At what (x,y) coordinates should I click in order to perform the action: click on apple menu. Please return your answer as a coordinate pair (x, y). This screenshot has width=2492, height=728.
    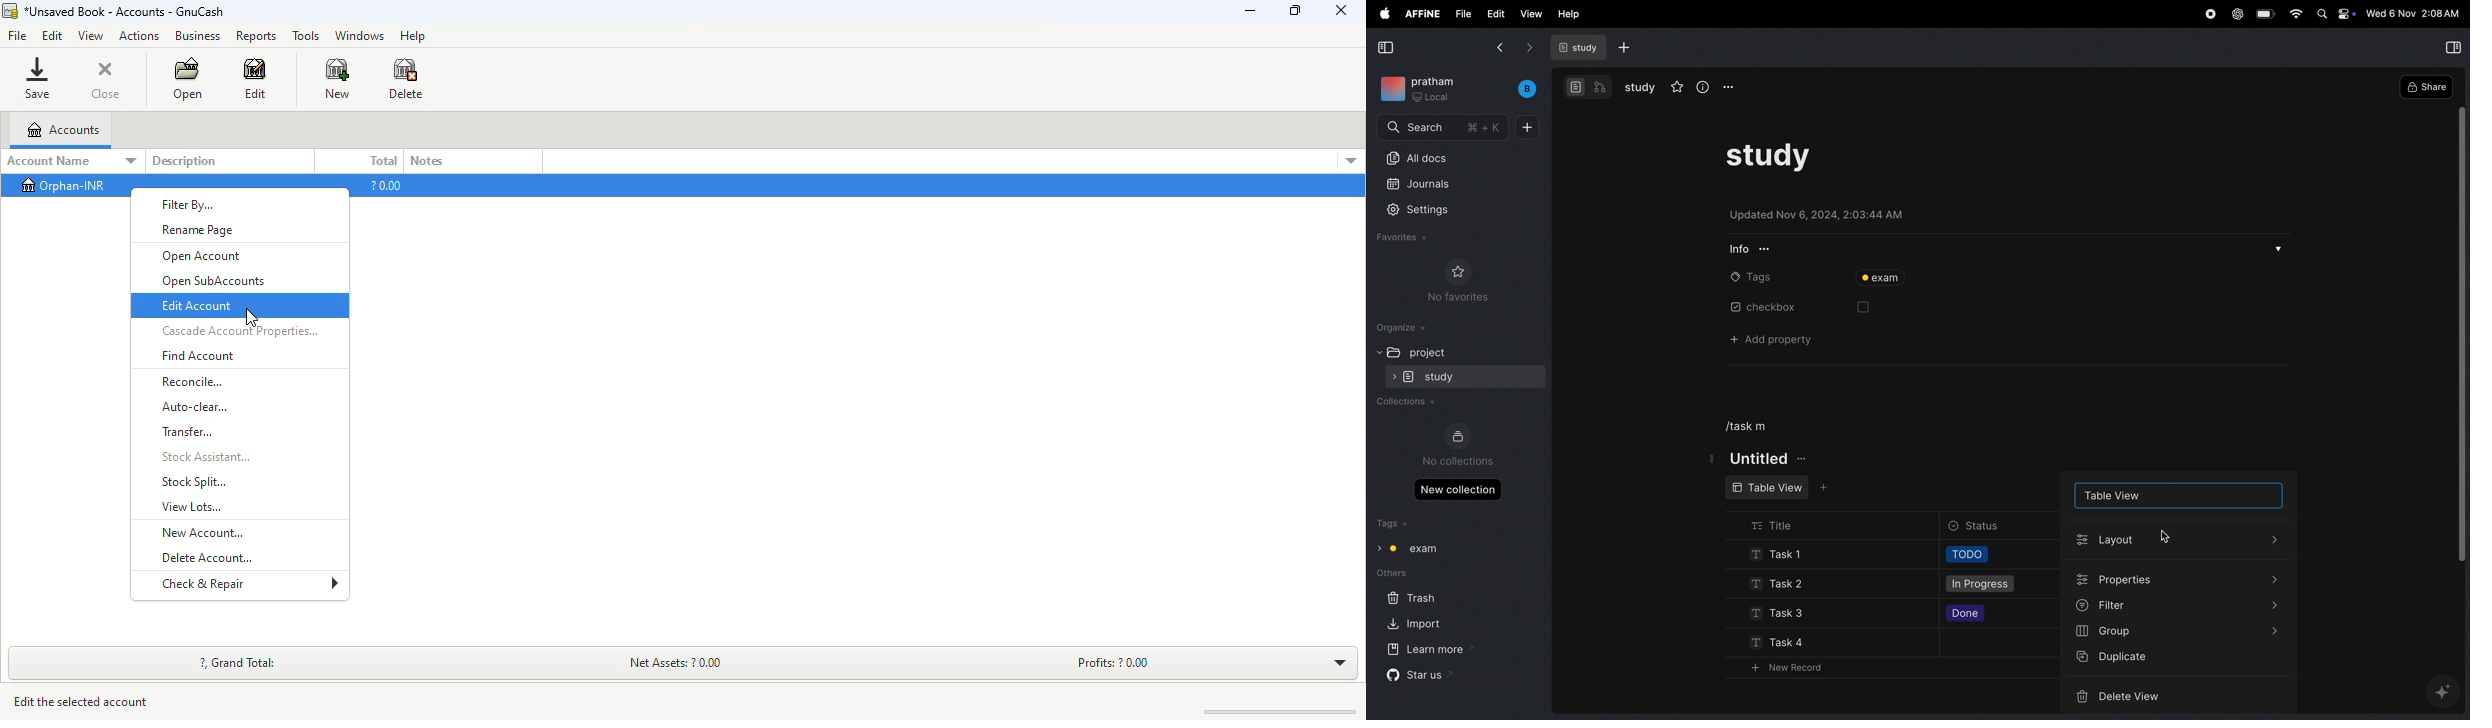
    Looking at the image, I should click on (1381, 14).